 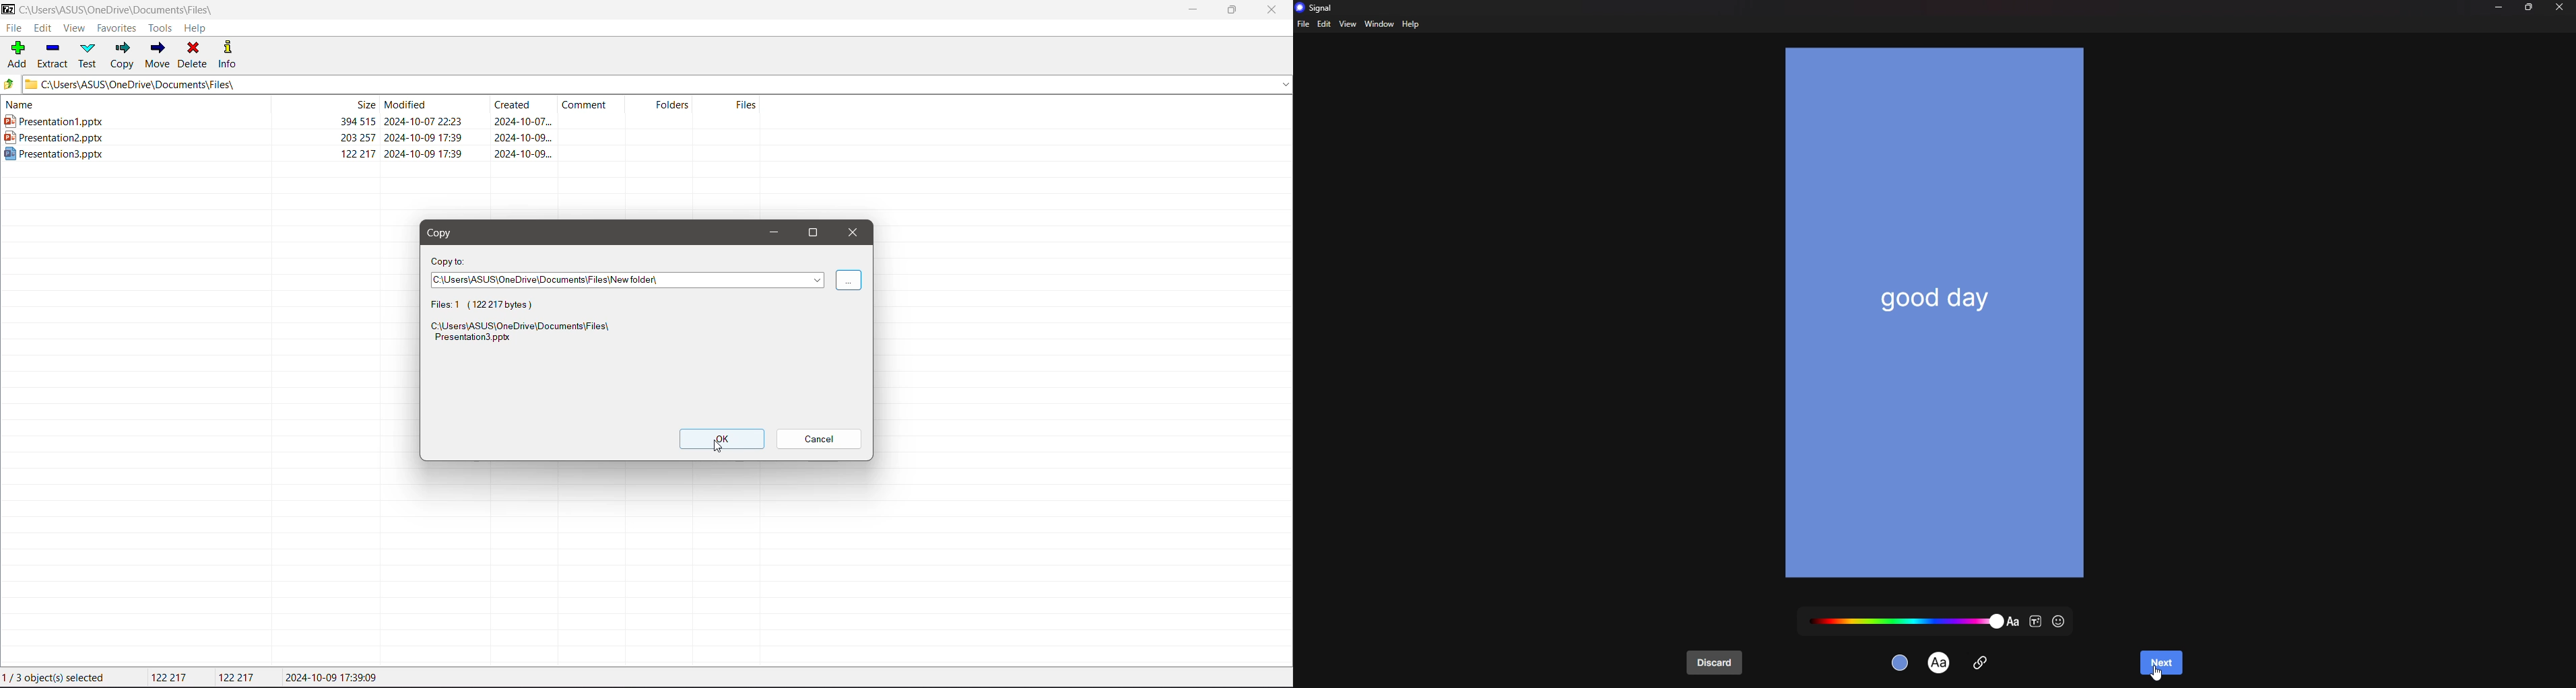 I want to click on Info, so click(x=229, y=54).